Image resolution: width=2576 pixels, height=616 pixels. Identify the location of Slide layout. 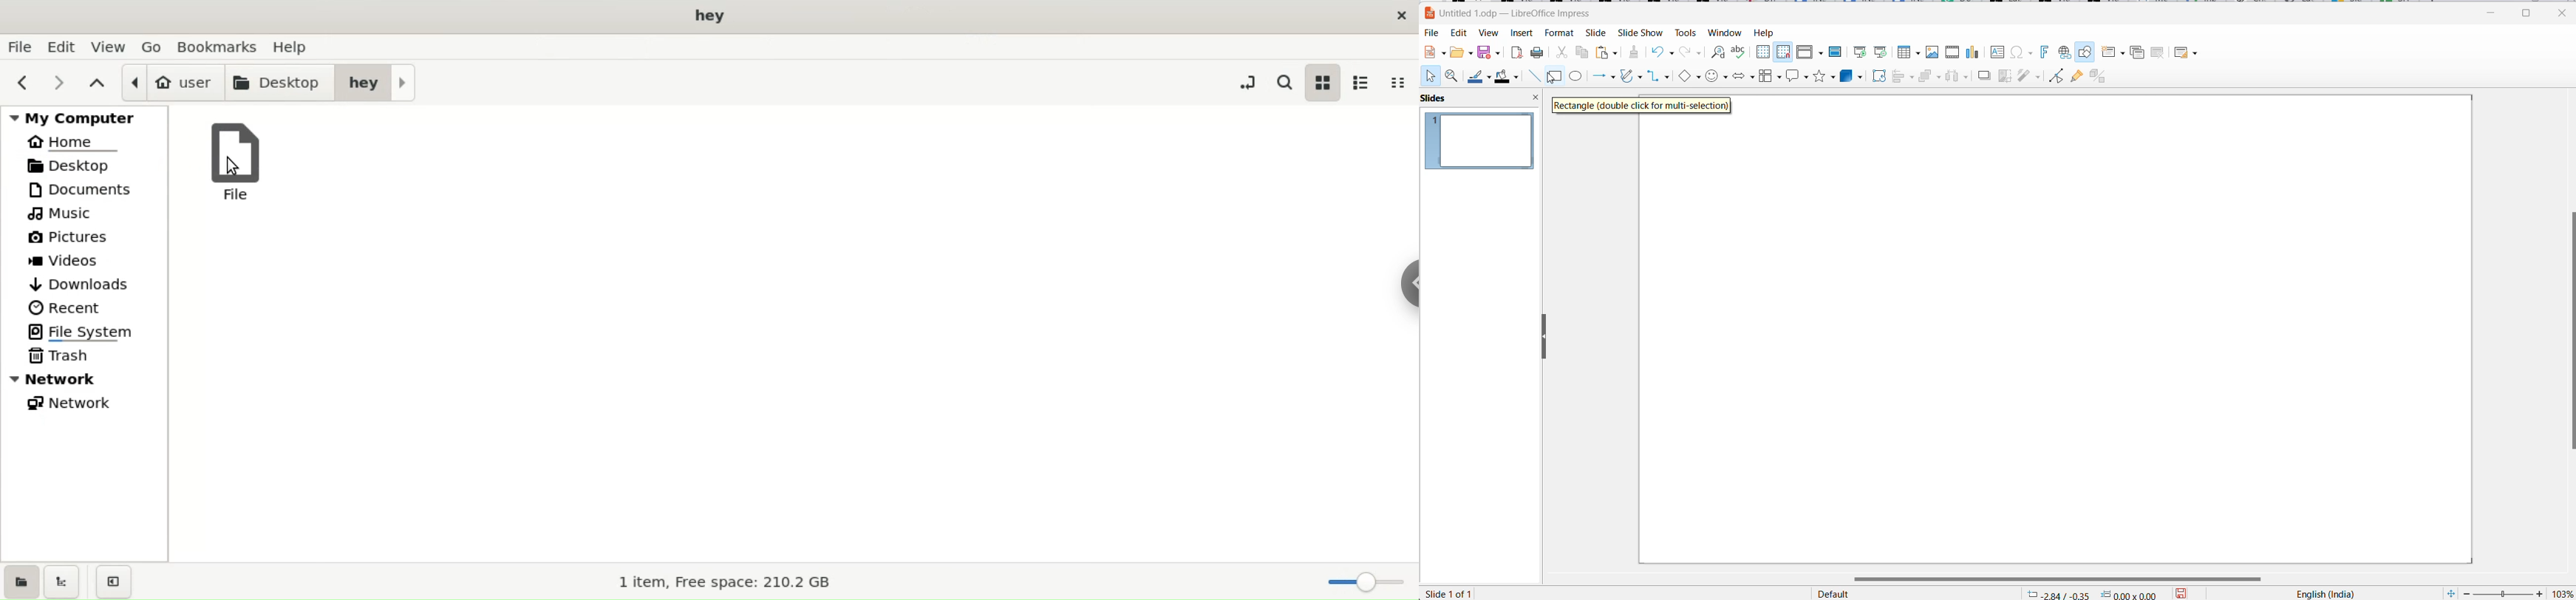
(2188, 53).